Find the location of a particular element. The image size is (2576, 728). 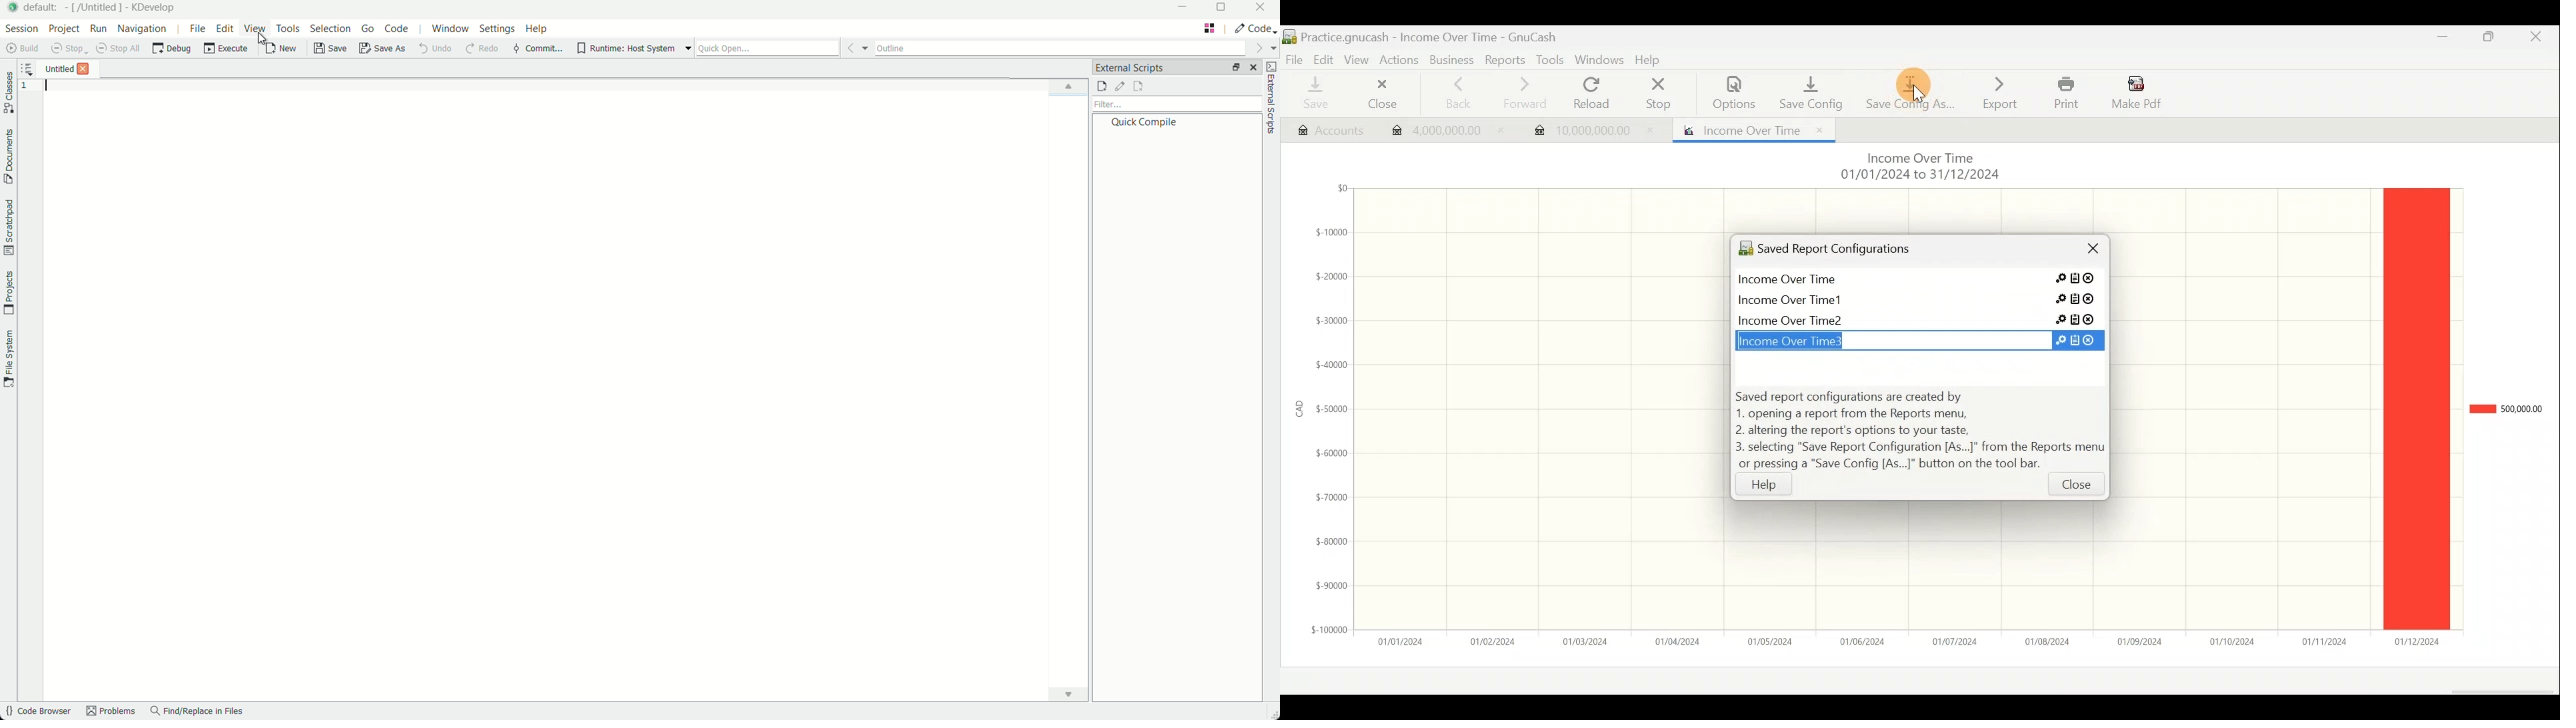

Accounts is located at coordinates (1321, 128).